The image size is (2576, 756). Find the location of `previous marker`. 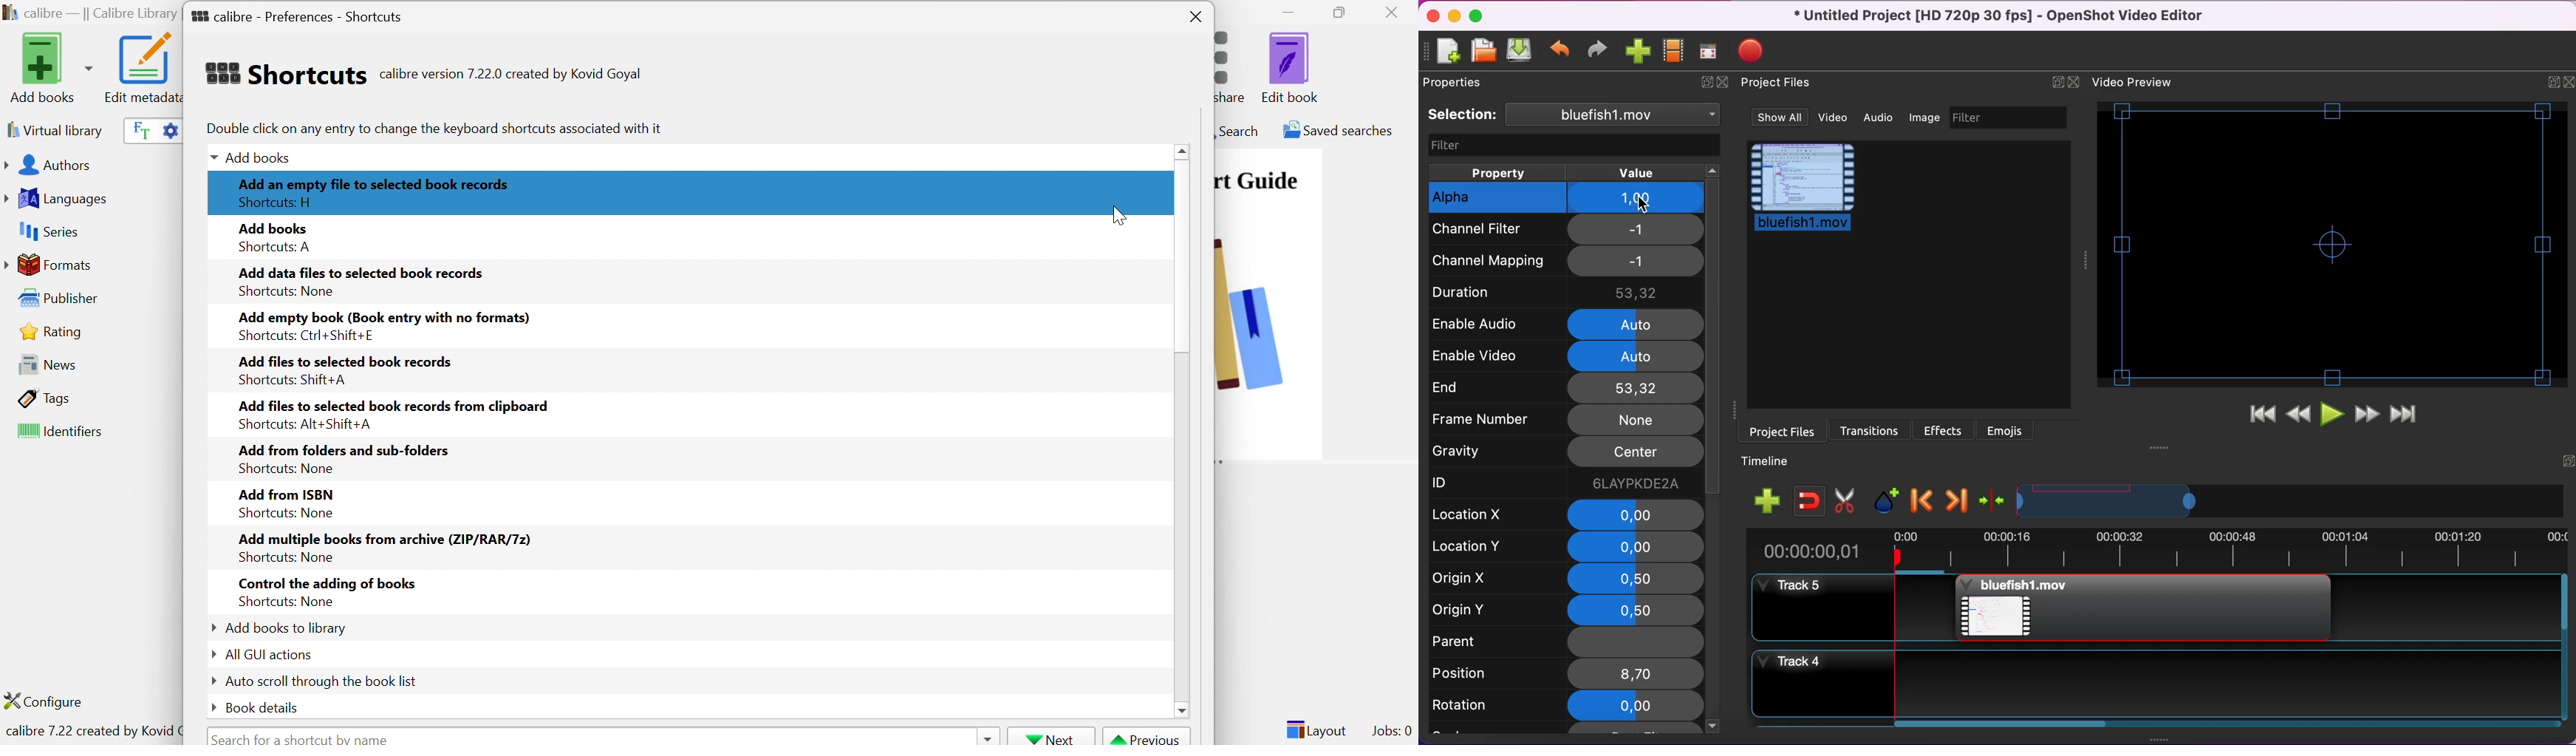

previous marker is located at coordinates (1923, 501).